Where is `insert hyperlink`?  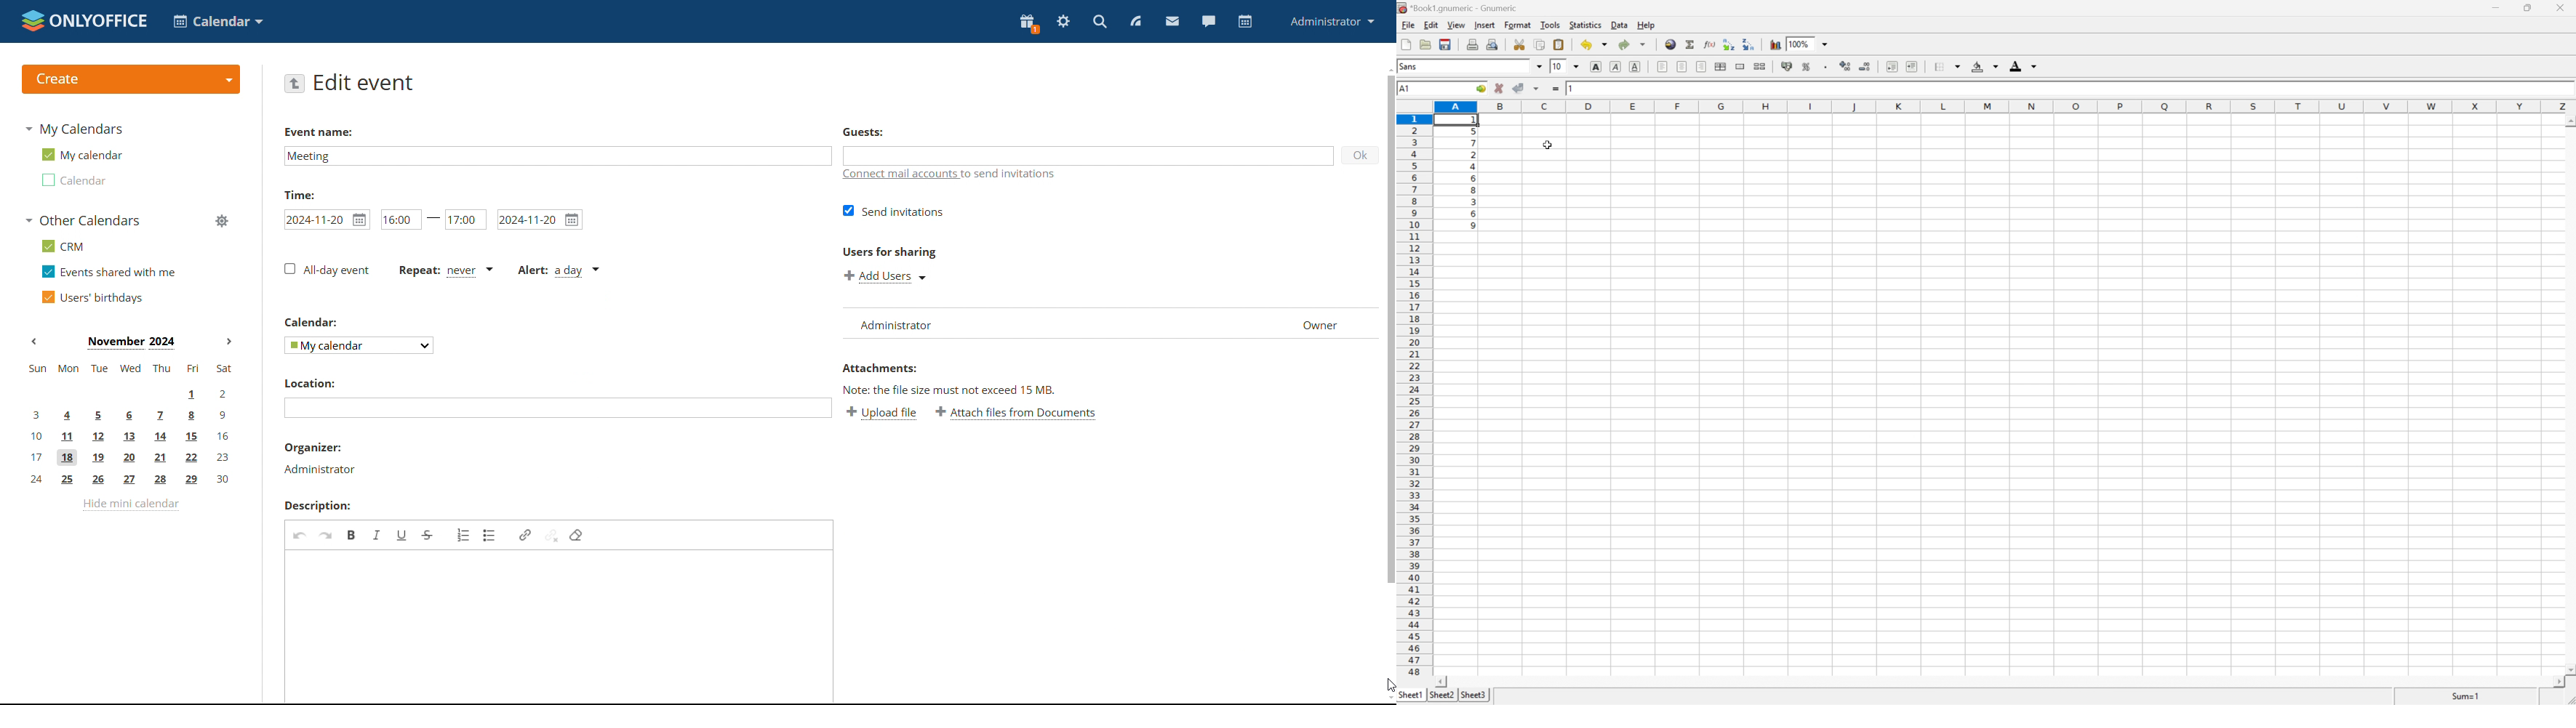 insert hyperlink is located at coordinates (1669, 44).